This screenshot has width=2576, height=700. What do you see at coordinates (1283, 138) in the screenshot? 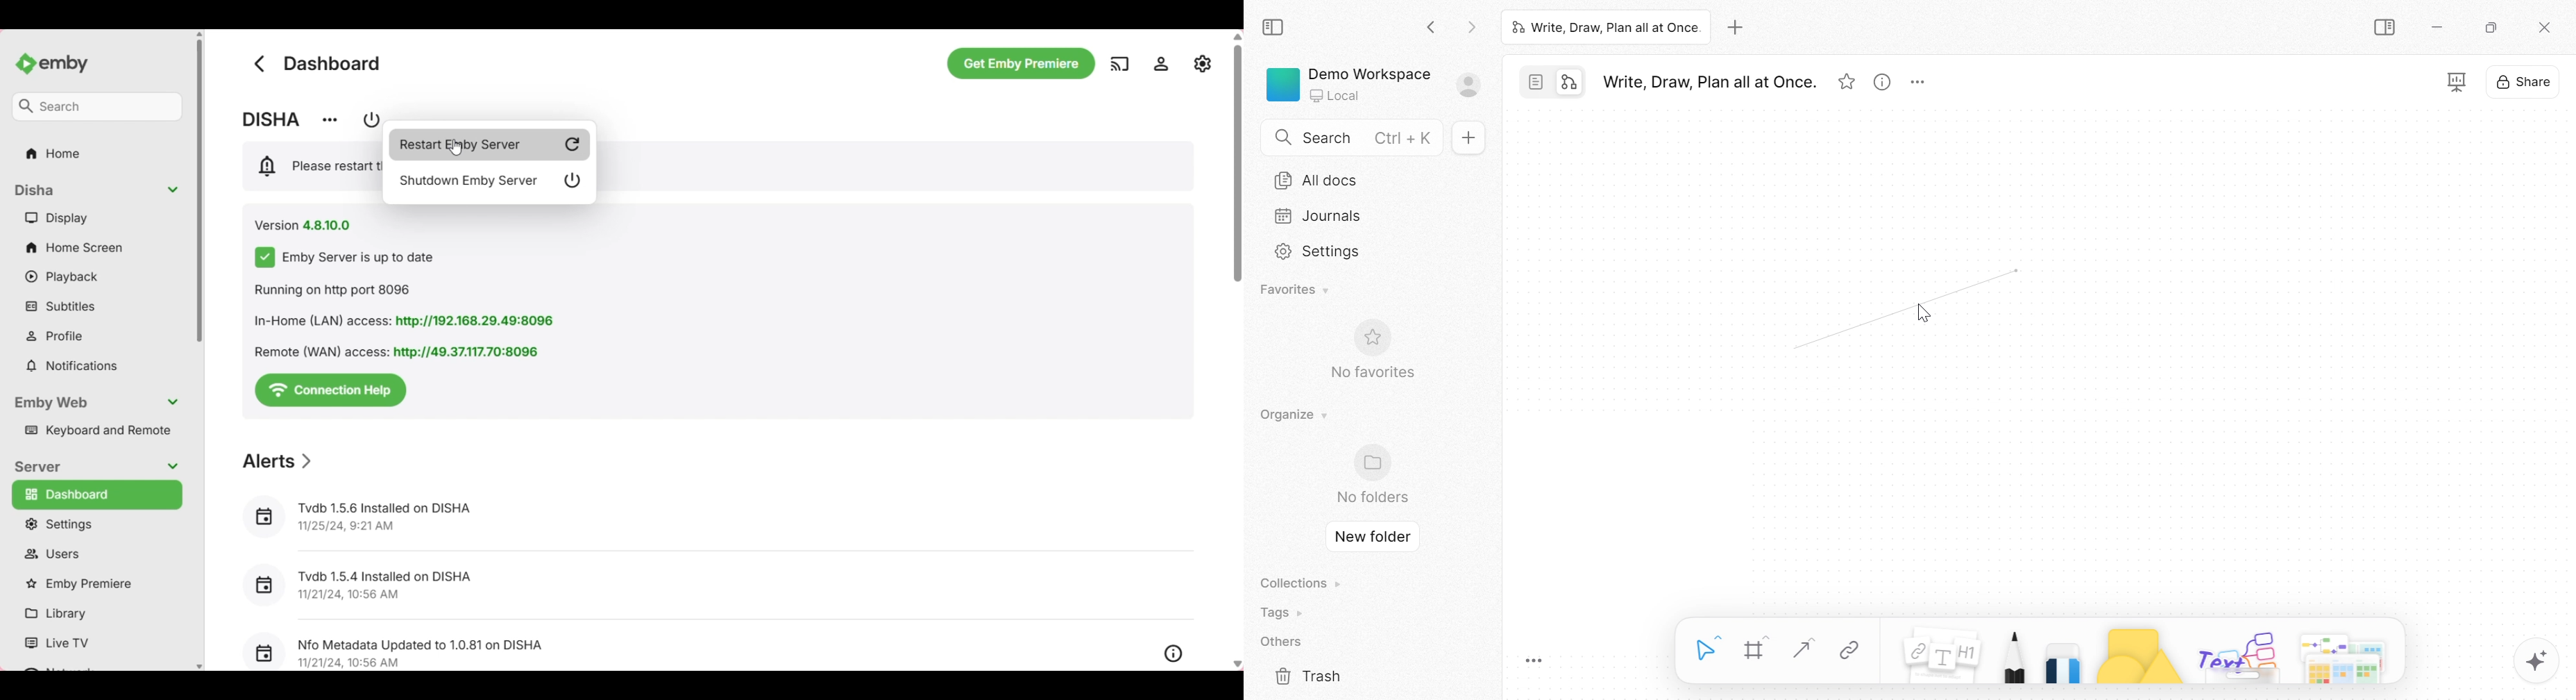
I see `Search icon` at bounding box center [1283, 138].